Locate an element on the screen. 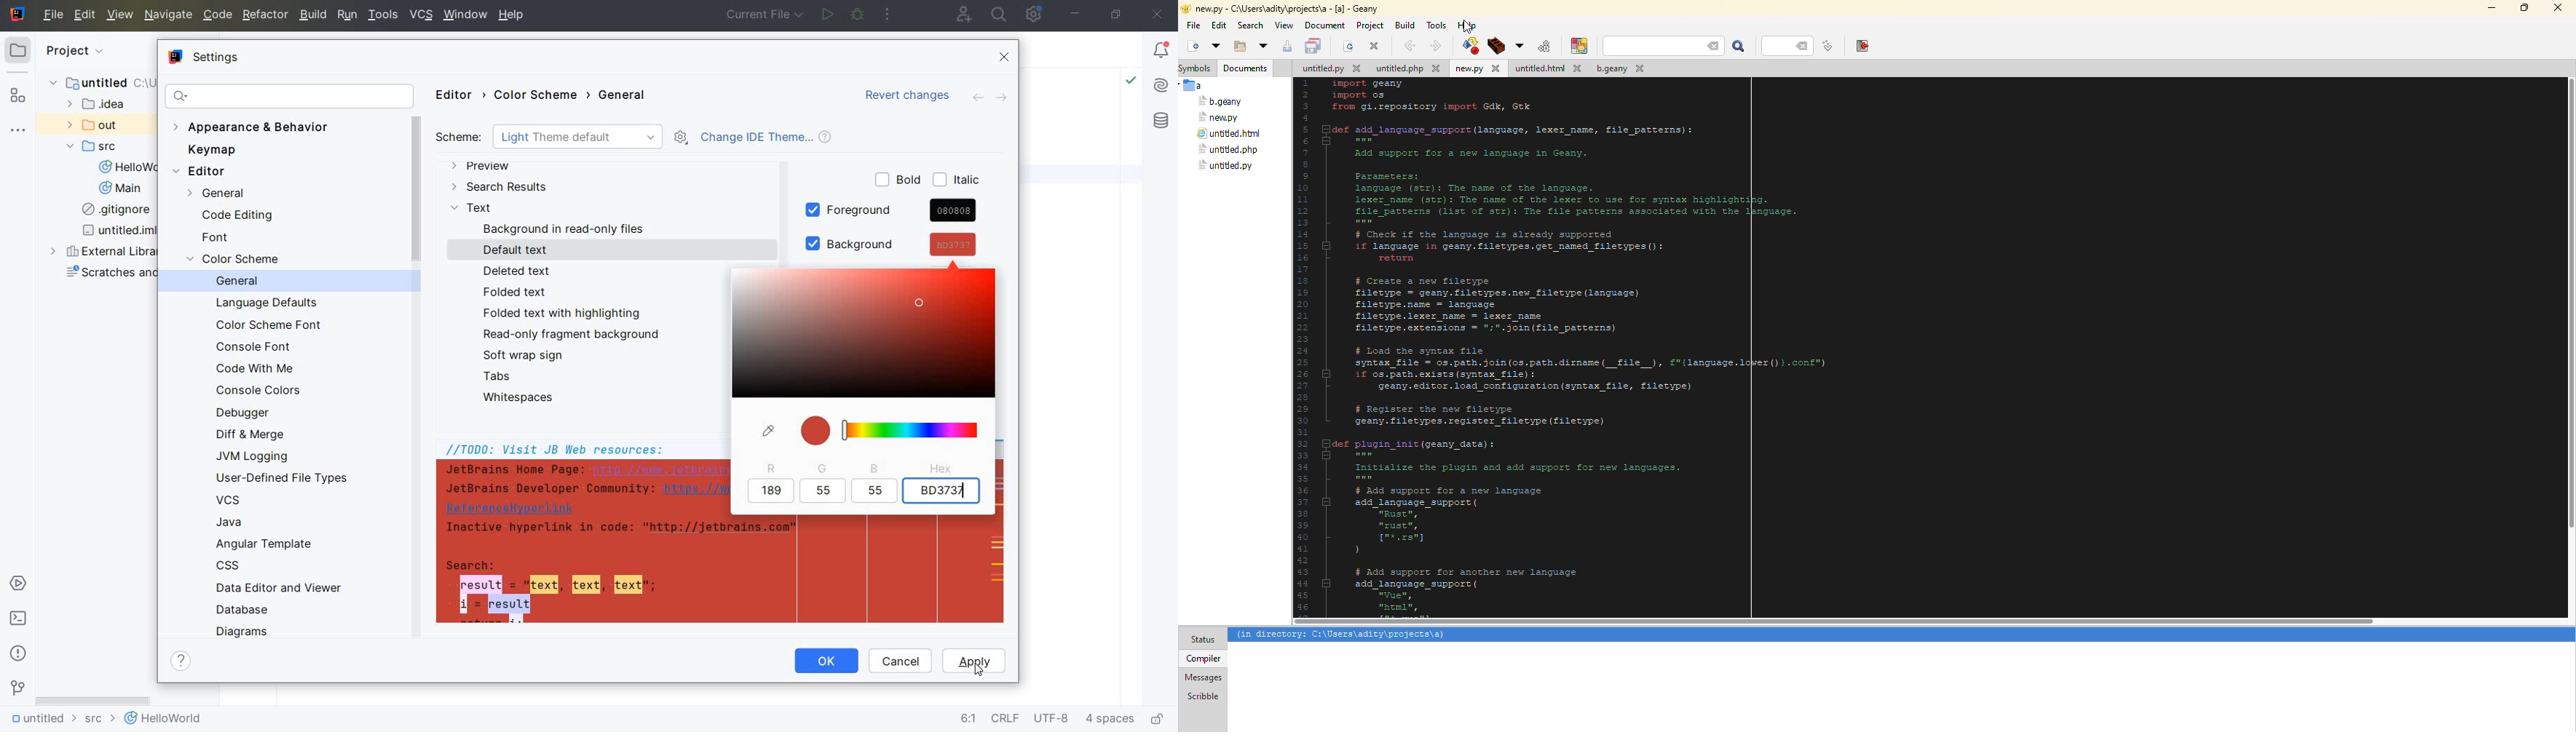  line number is located at coordinates (1828, 46).